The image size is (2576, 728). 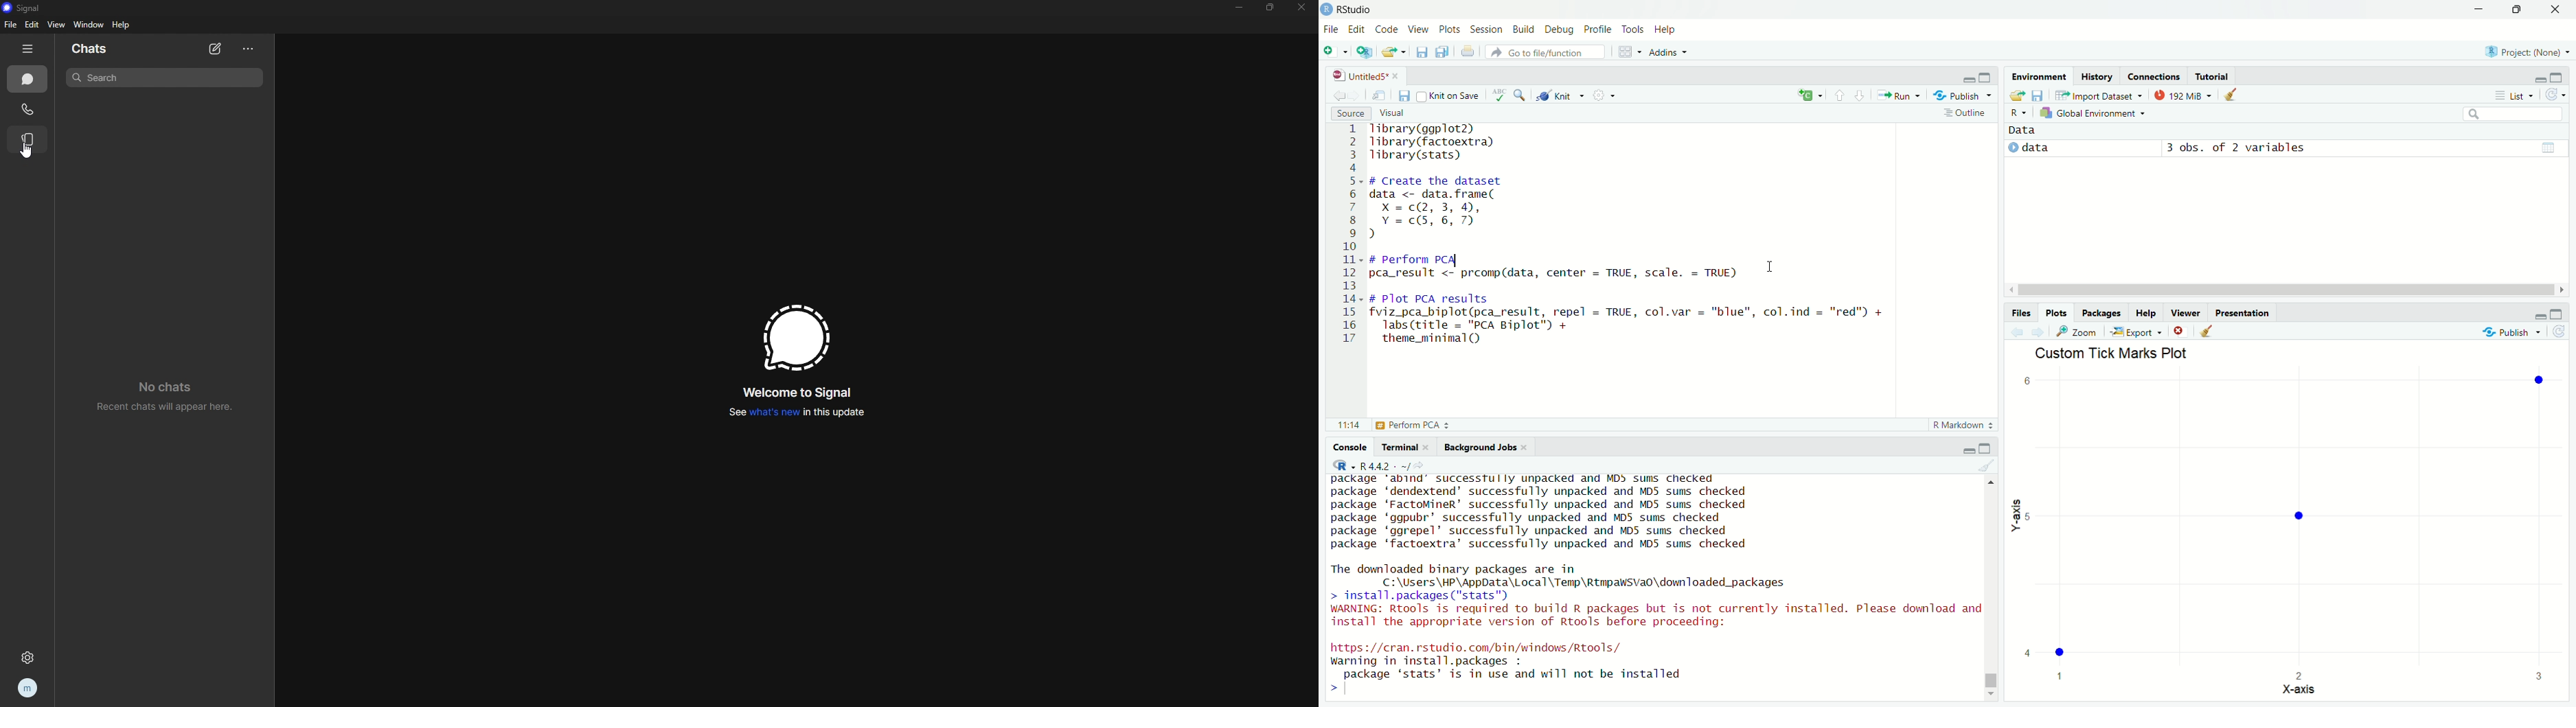 I want to click on minimize, so click(x=1968, y=448).